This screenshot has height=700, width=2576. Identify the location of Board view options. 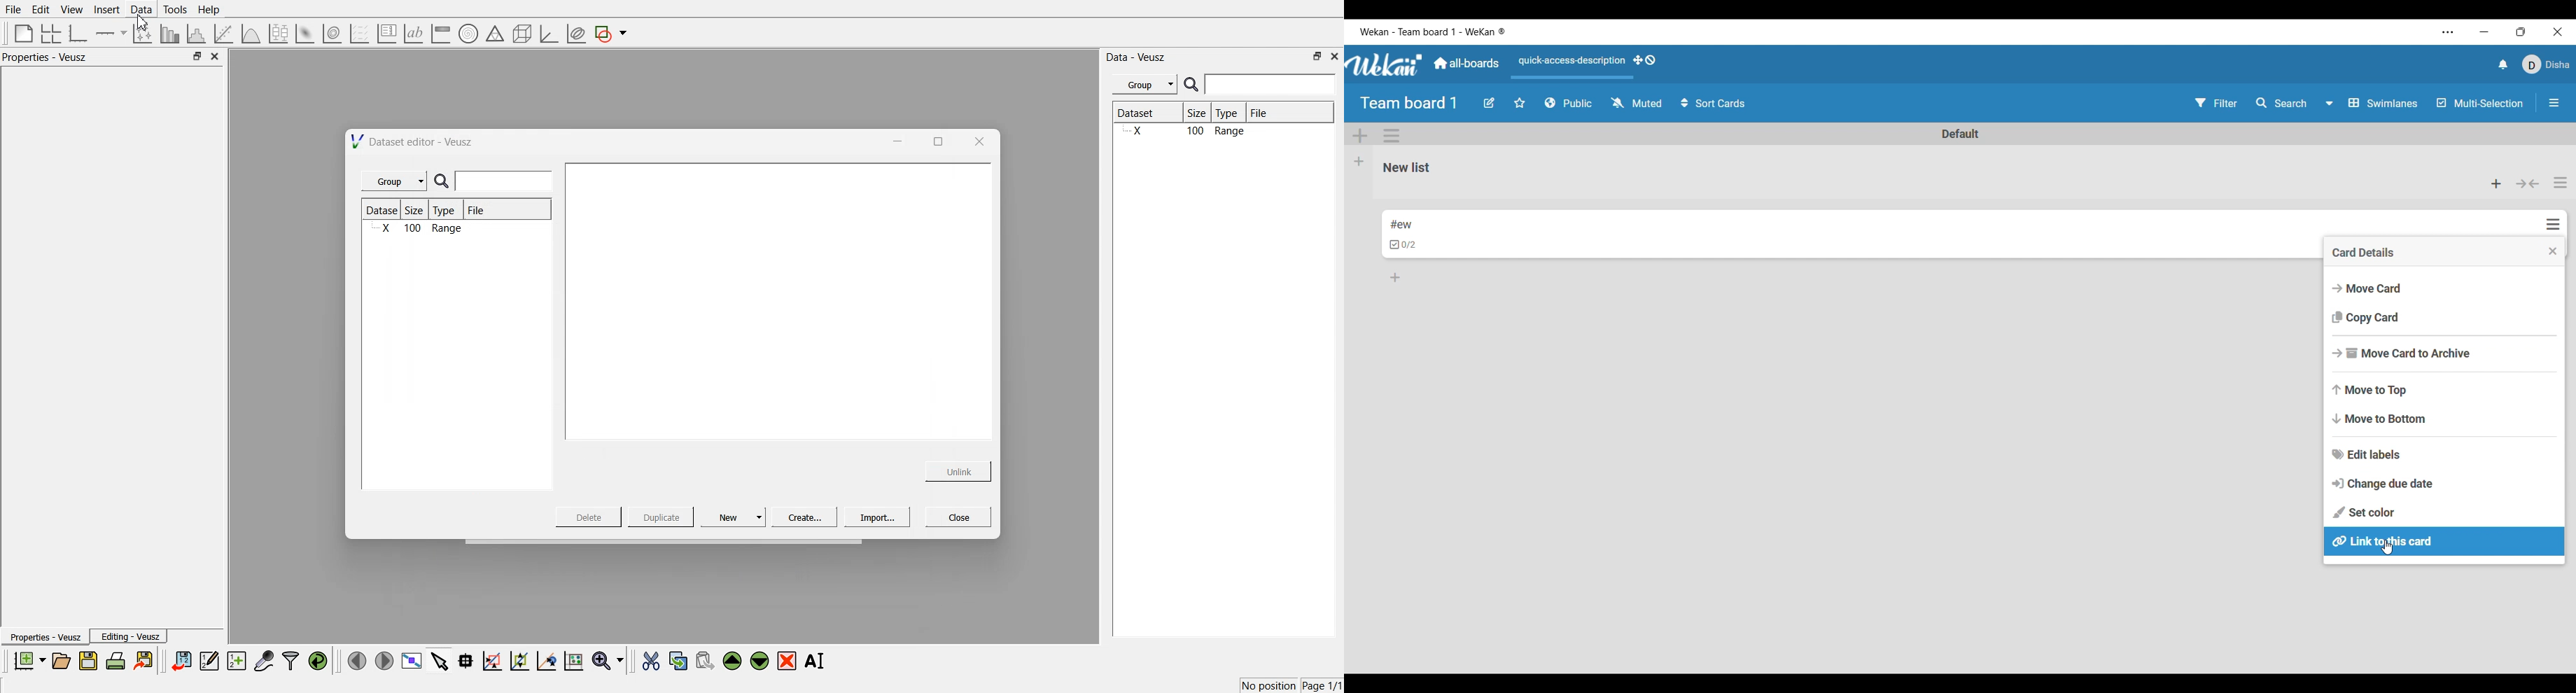
(2371, 103).